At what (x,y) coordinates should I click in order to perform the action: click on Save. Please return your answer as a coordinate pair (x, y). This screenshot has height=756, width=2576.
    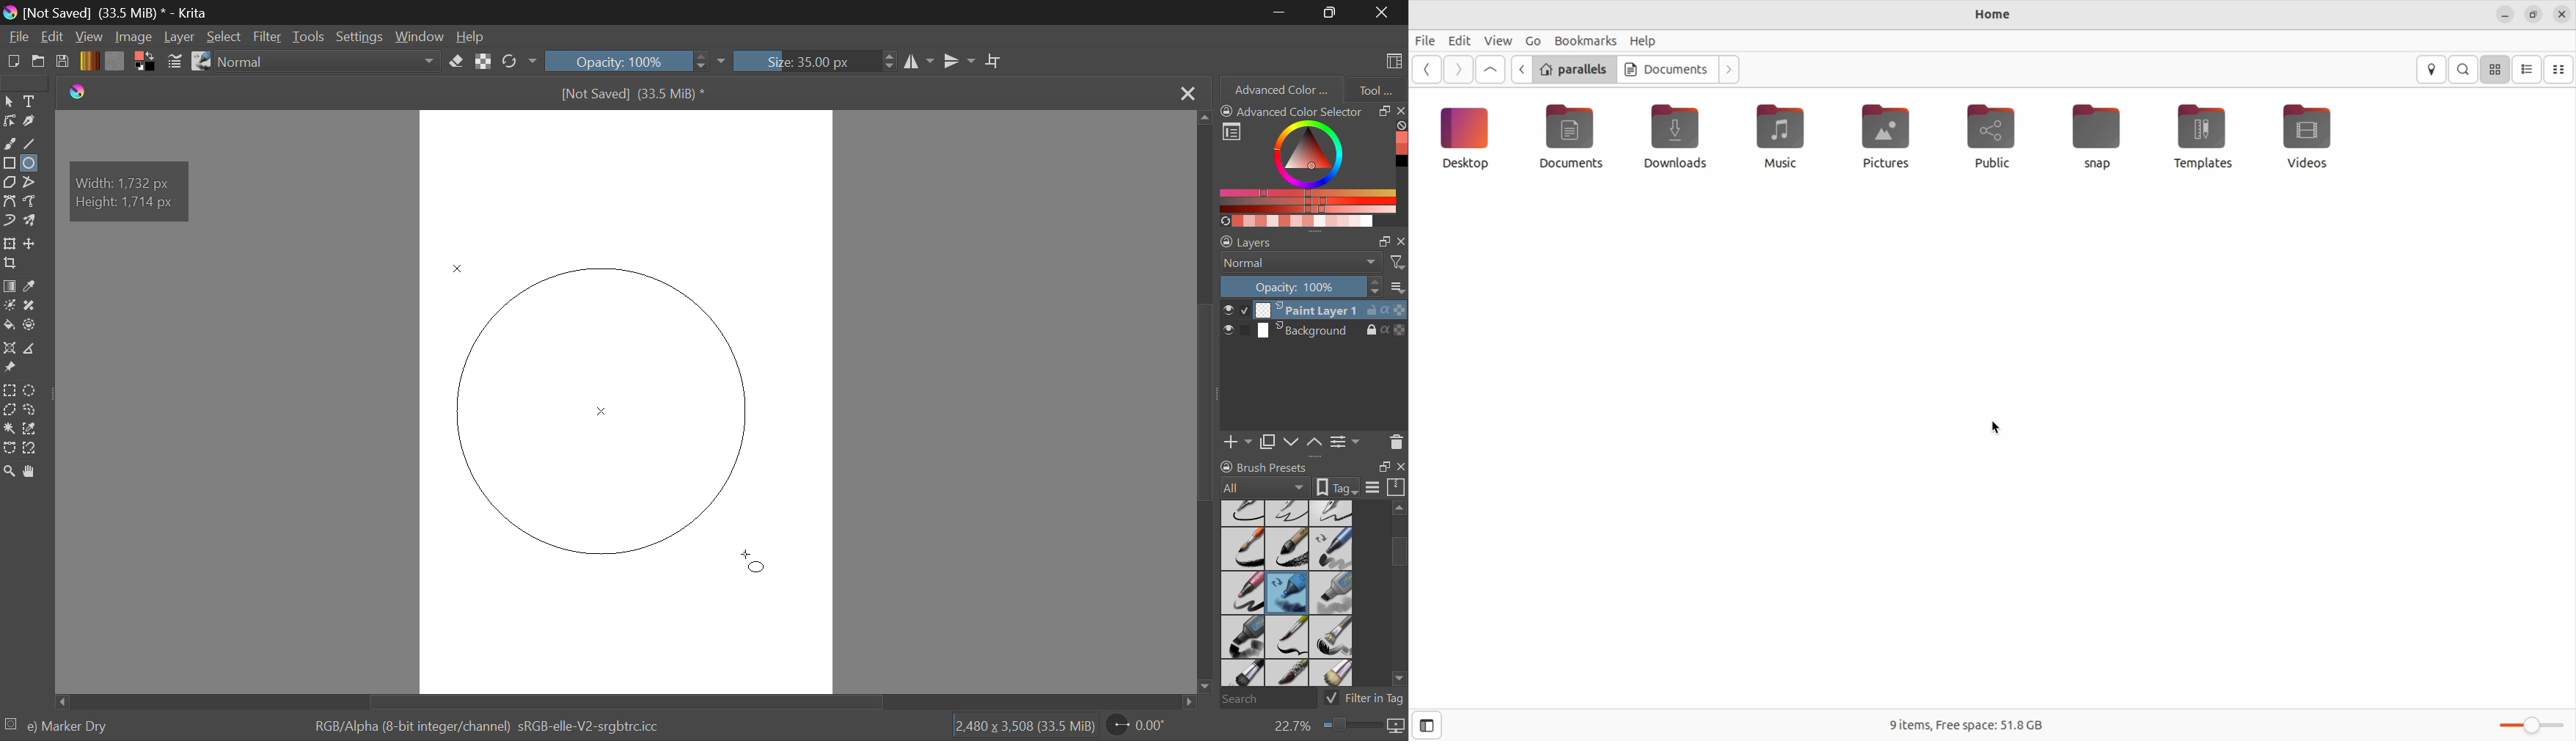
    Looking at the image, I should click on (63, 62).